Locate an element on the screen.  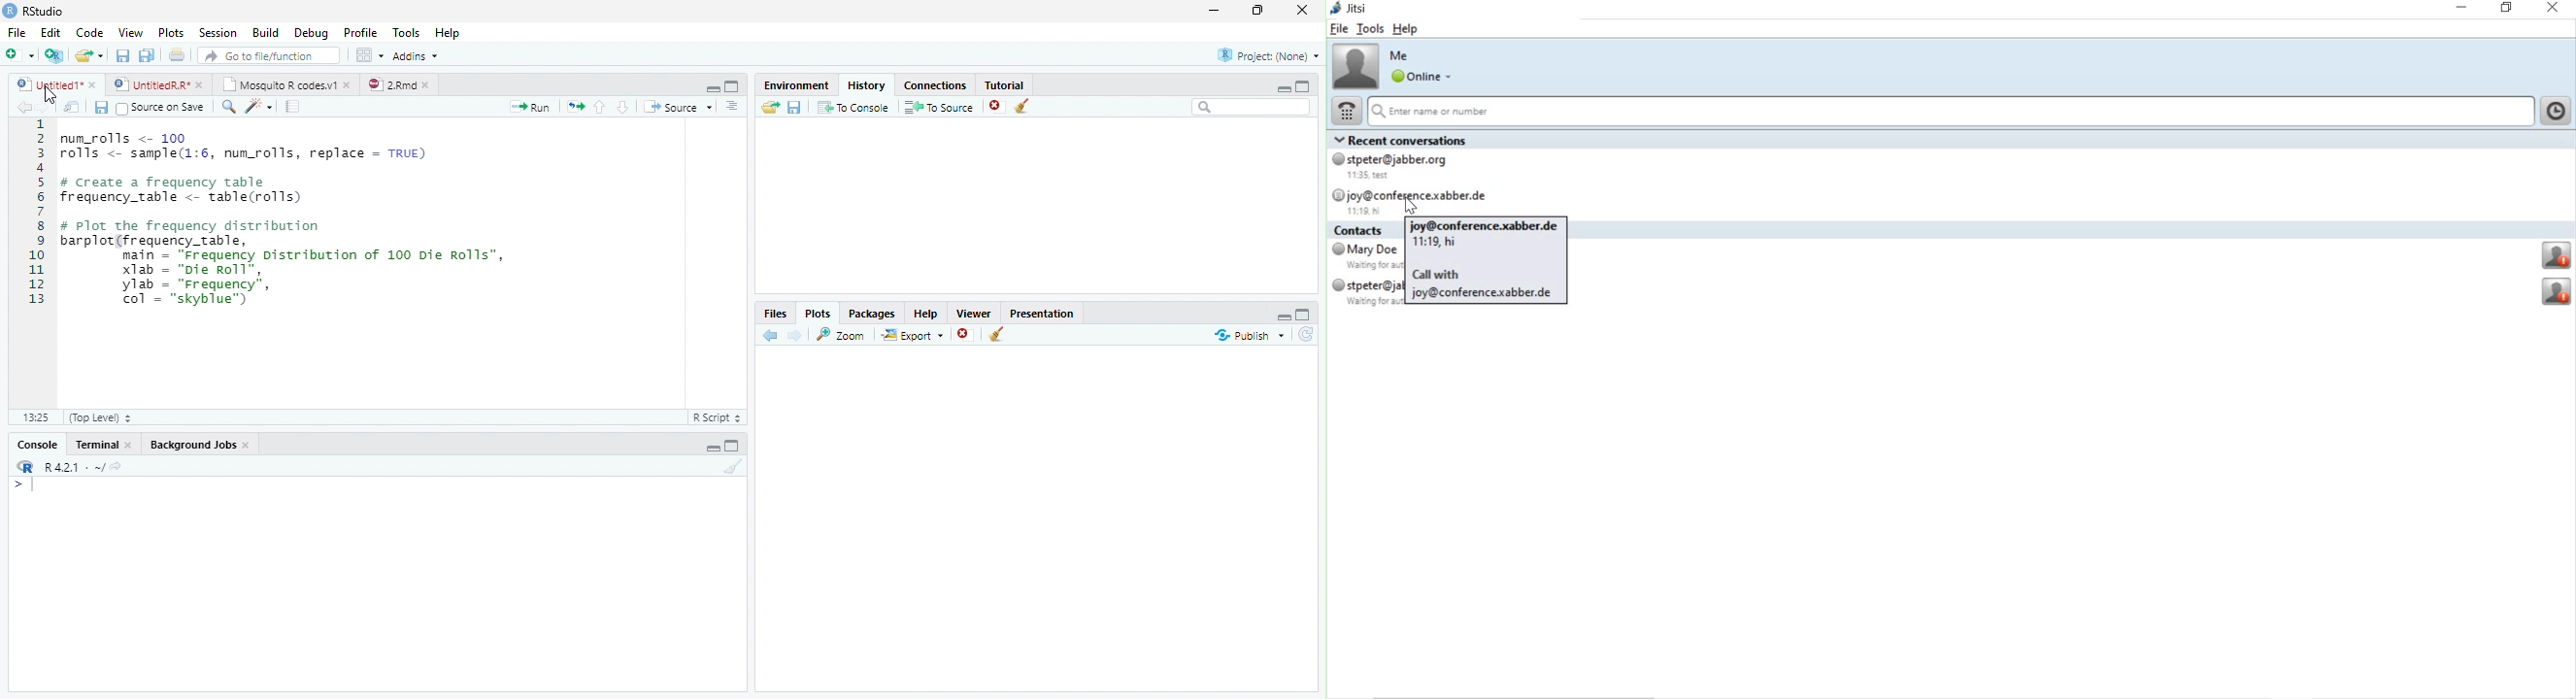
Previous Source Location is located at coordinates (21, 107).